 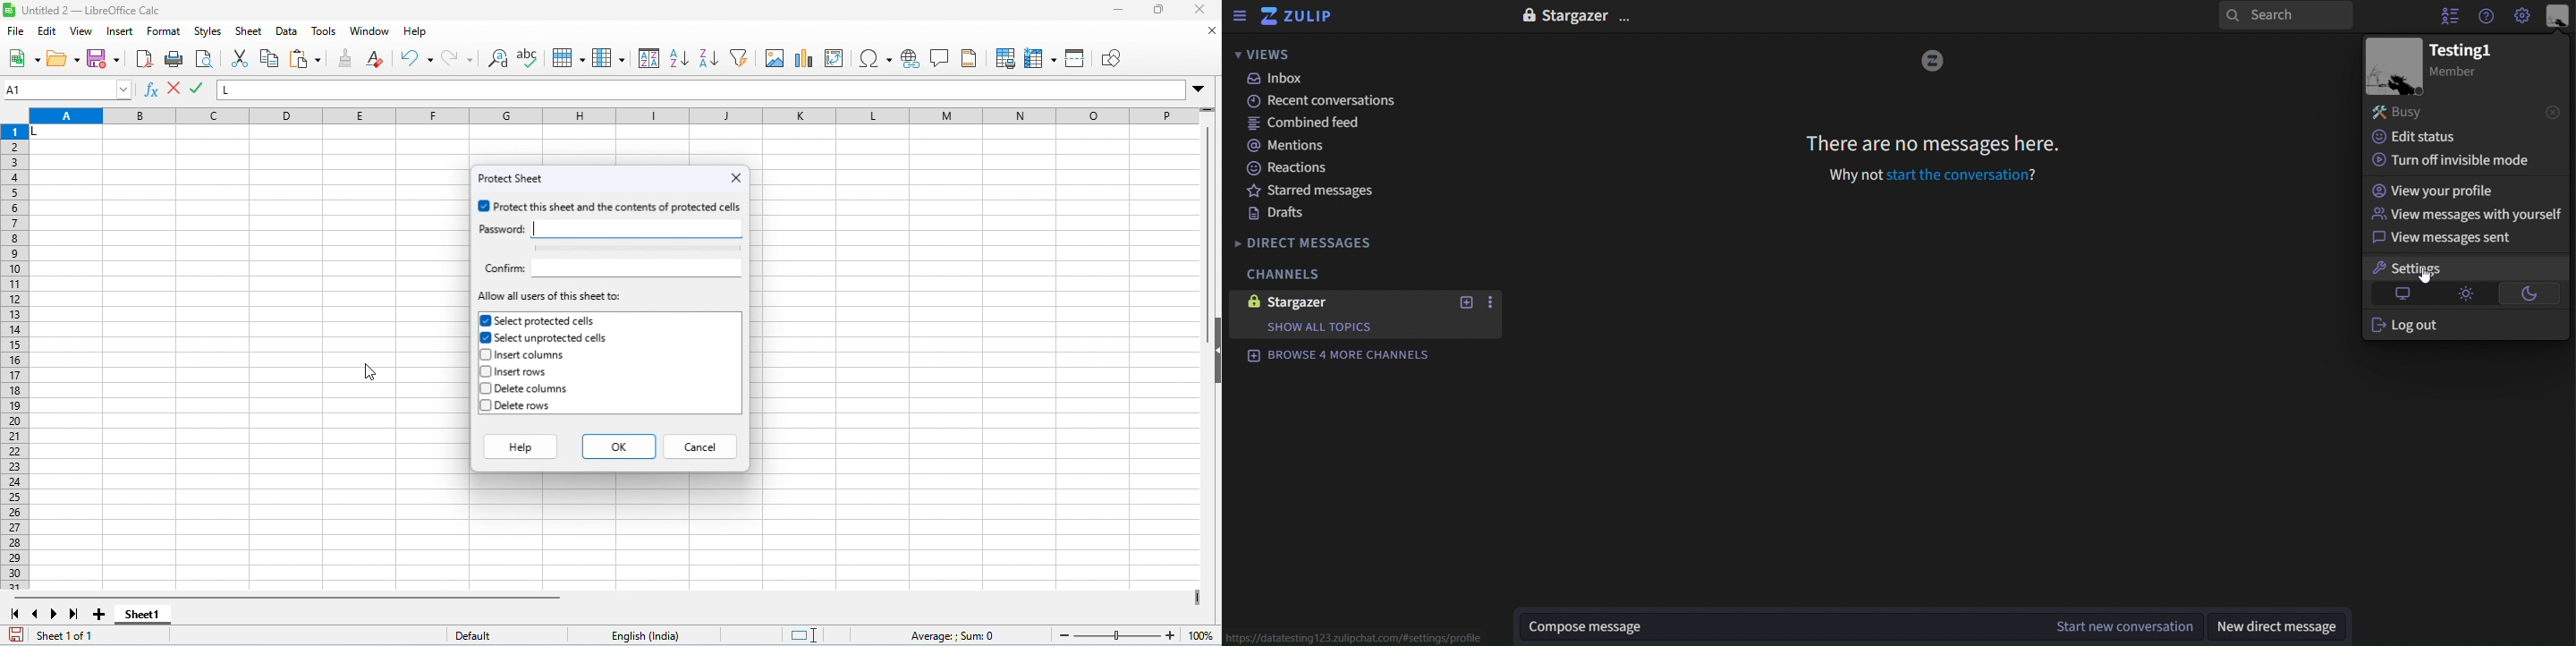 What do you see at coordinates (1626, 18) in the screenshot?
I see `options` at bounding box center [1626, 18].